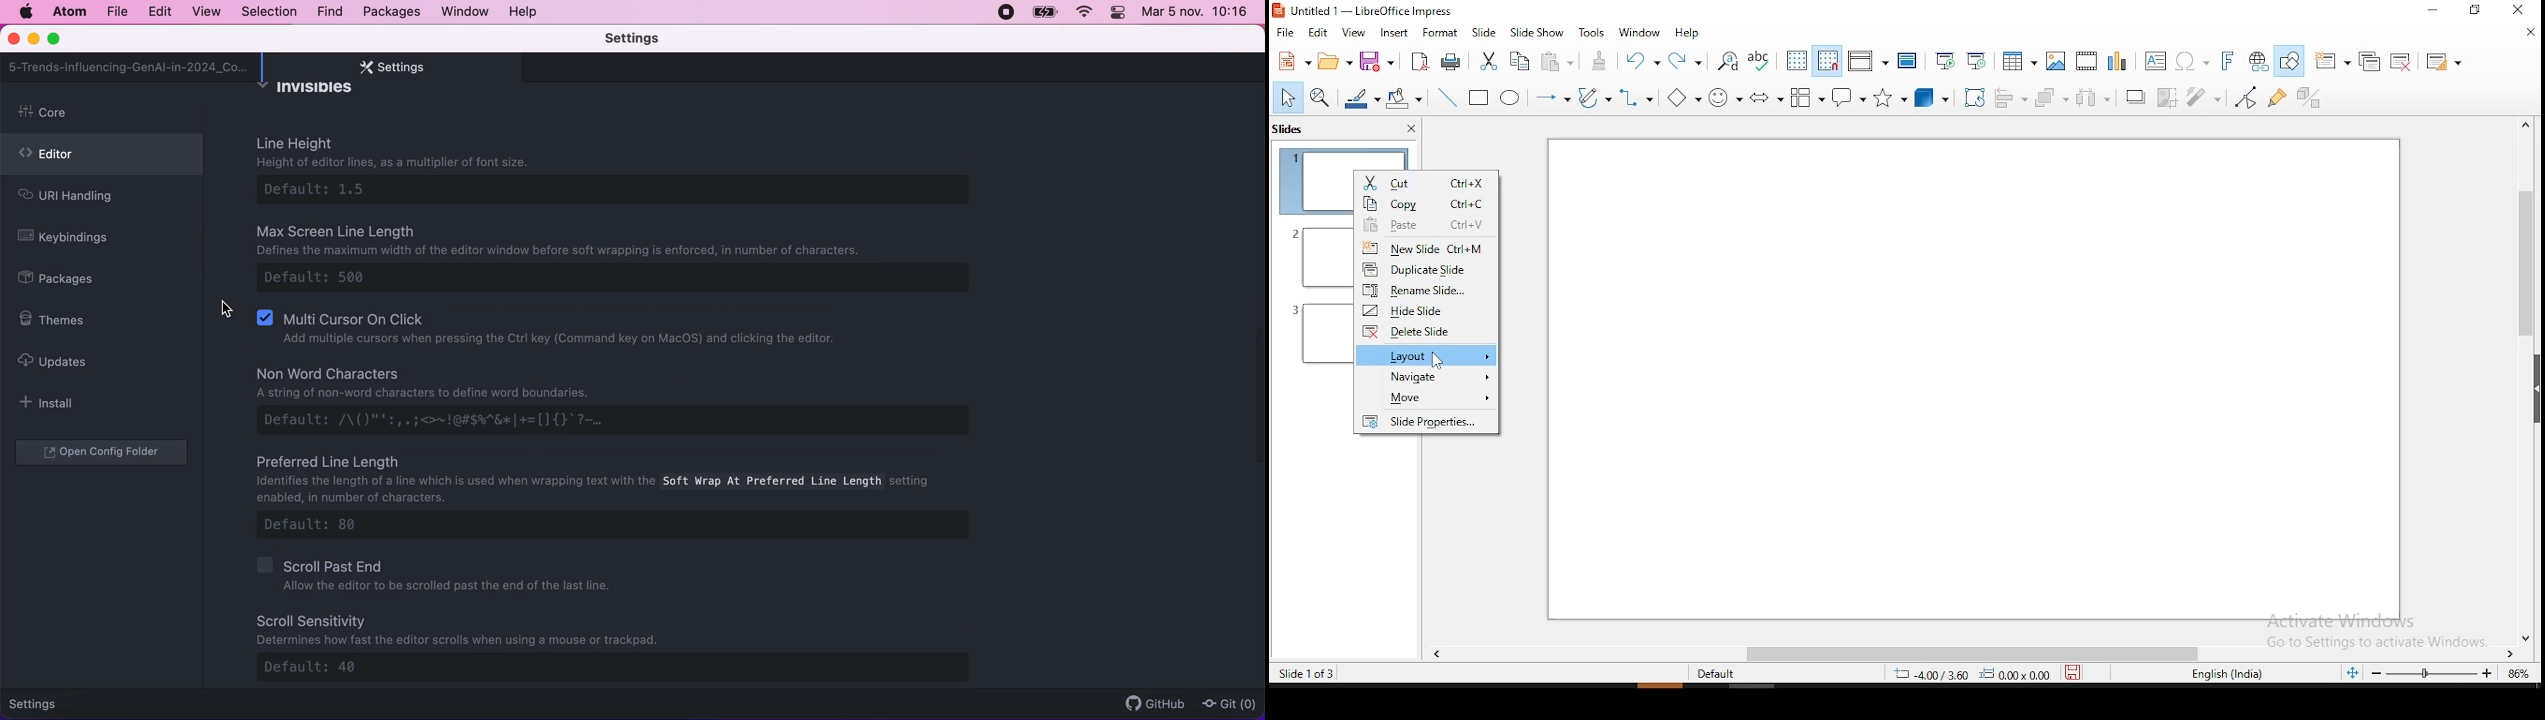 Image resolution: width=2548 pixels, height=728 pixels. What do you see at coordinates (104, 113) in the screenshot?
I see `core` at bounding box center [104, 113].